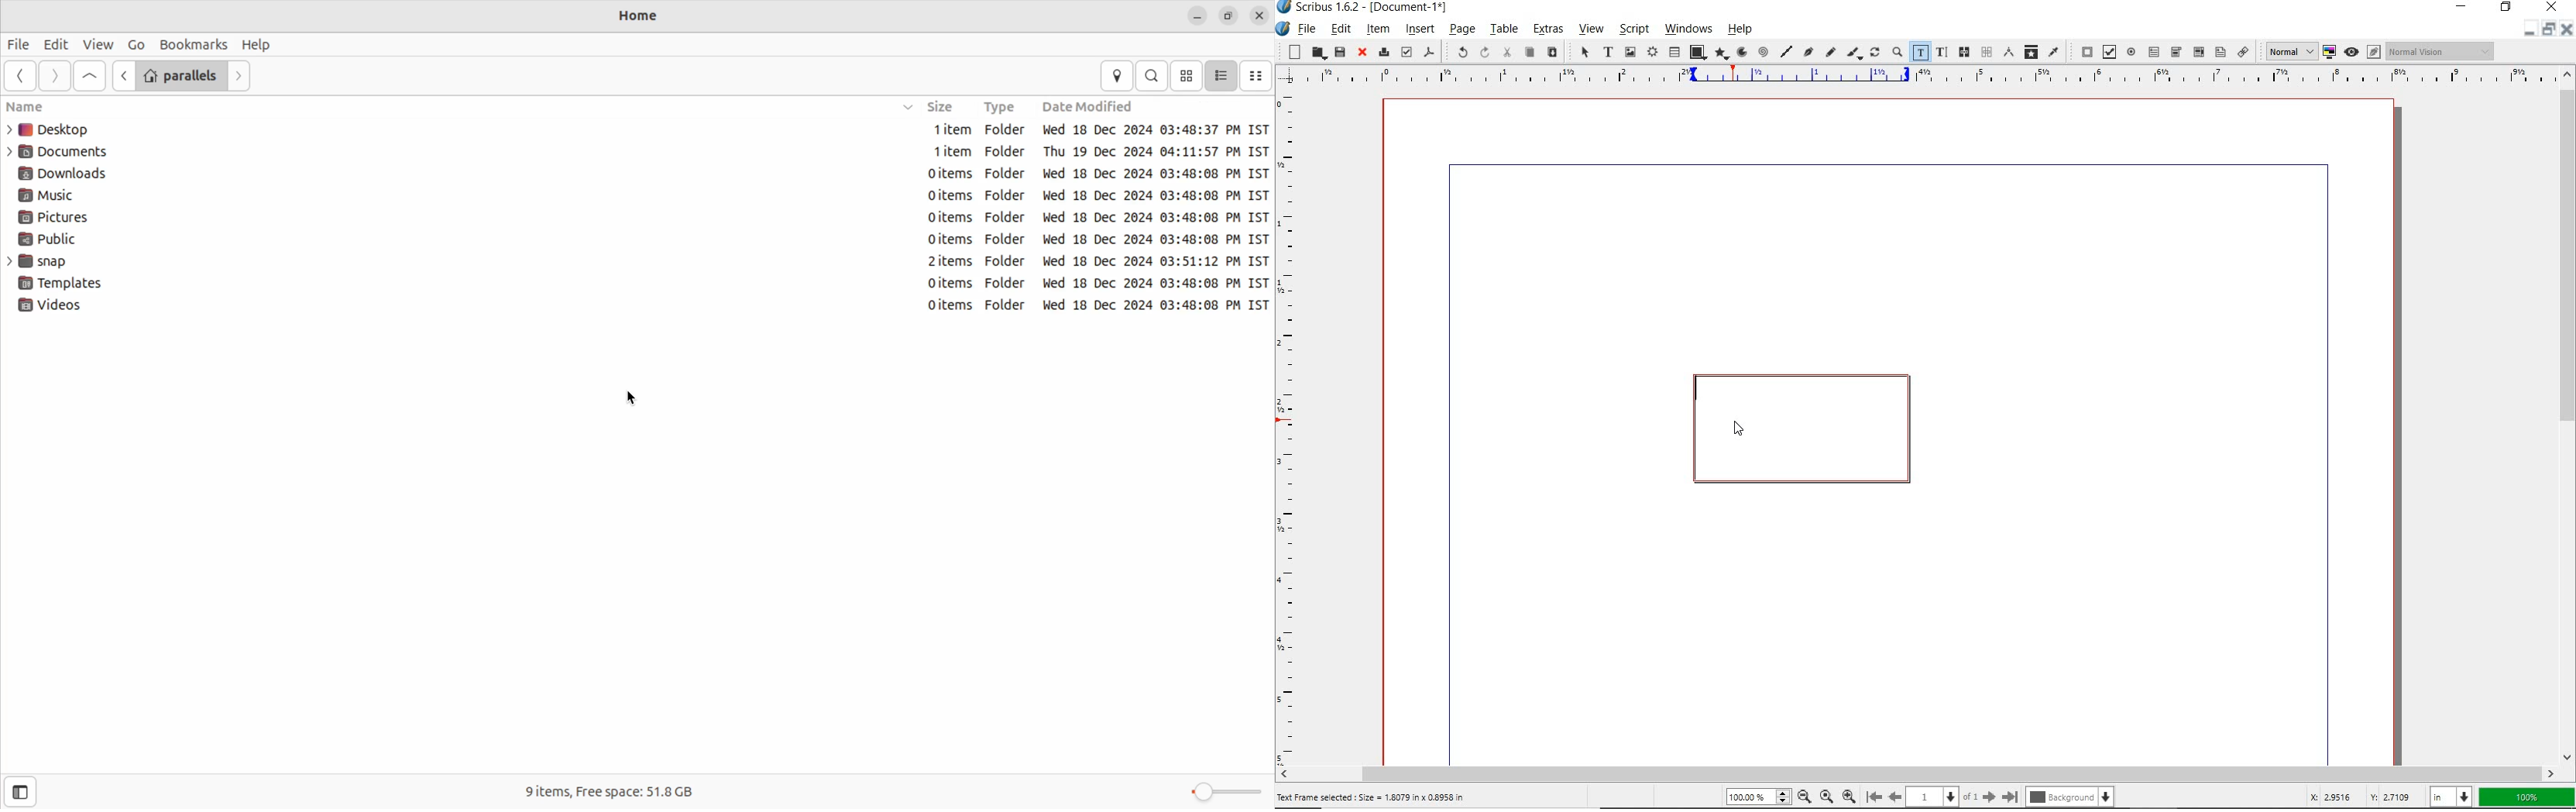 The image size is (2576, 812). I want to click on preview mode, so click(2351, 52).